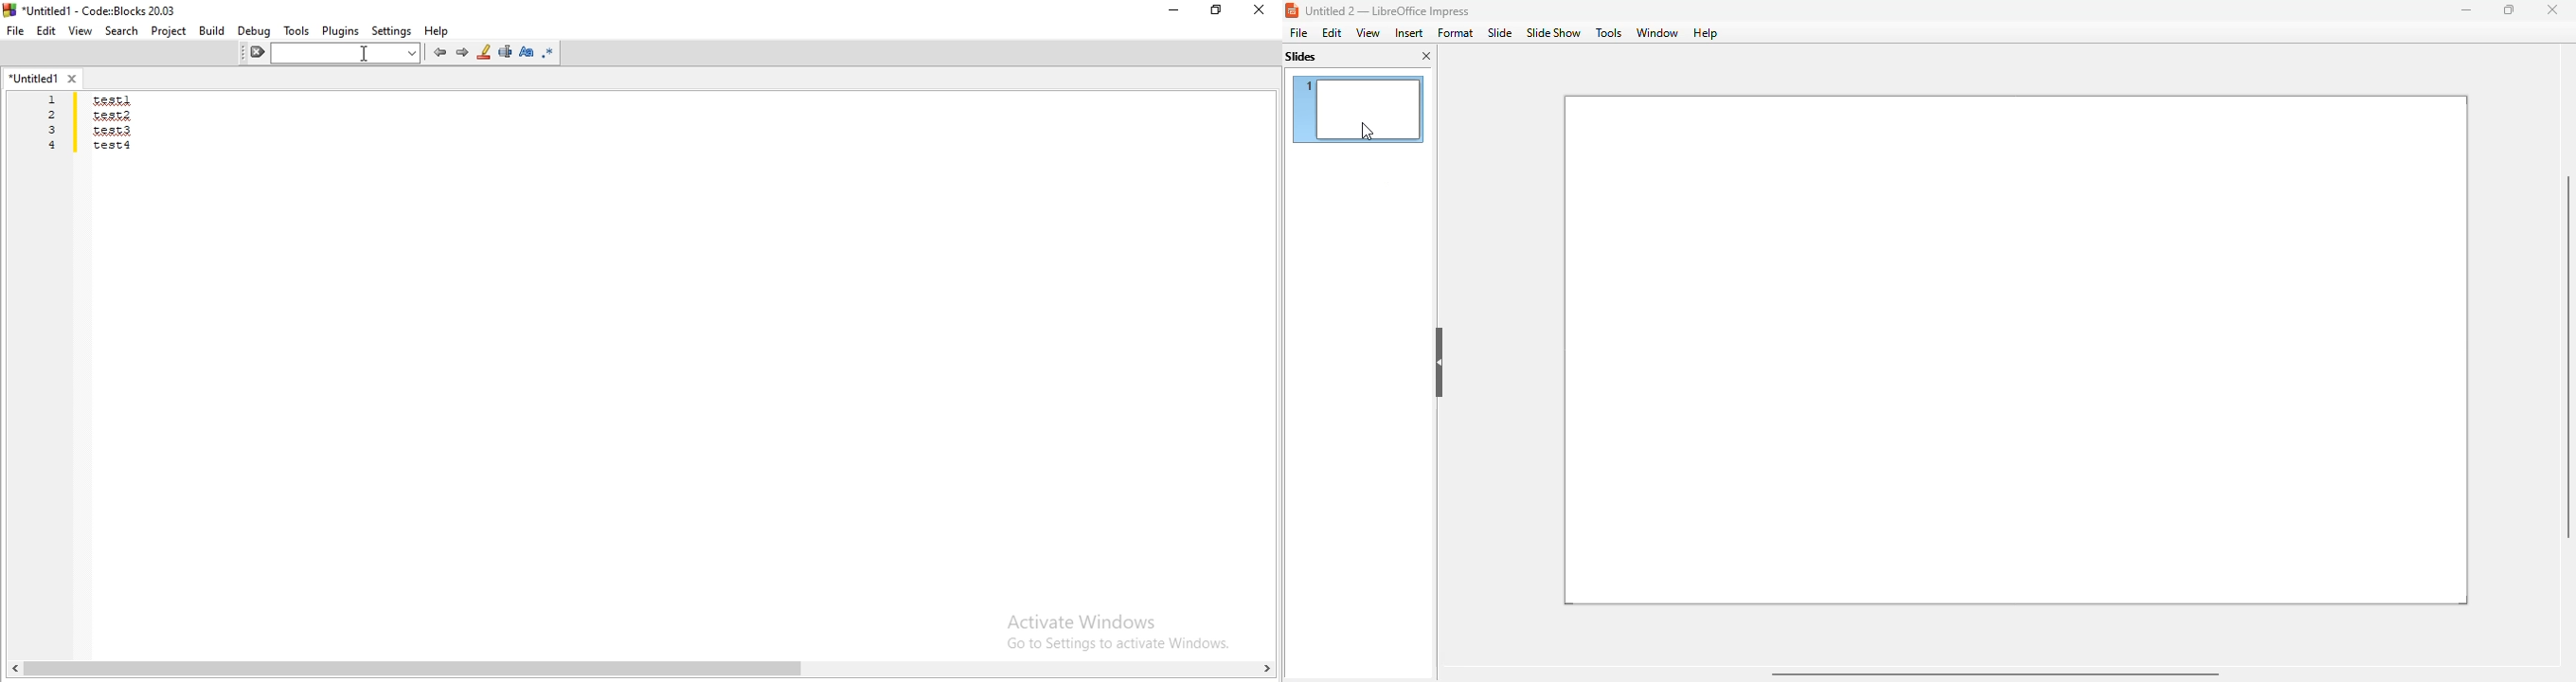 The width and height of the screenshot is (2576, 700). What do you see at coordinates (1552, 32) in the screenshot?
I see `slide show` at bounding box center [1552, 32].